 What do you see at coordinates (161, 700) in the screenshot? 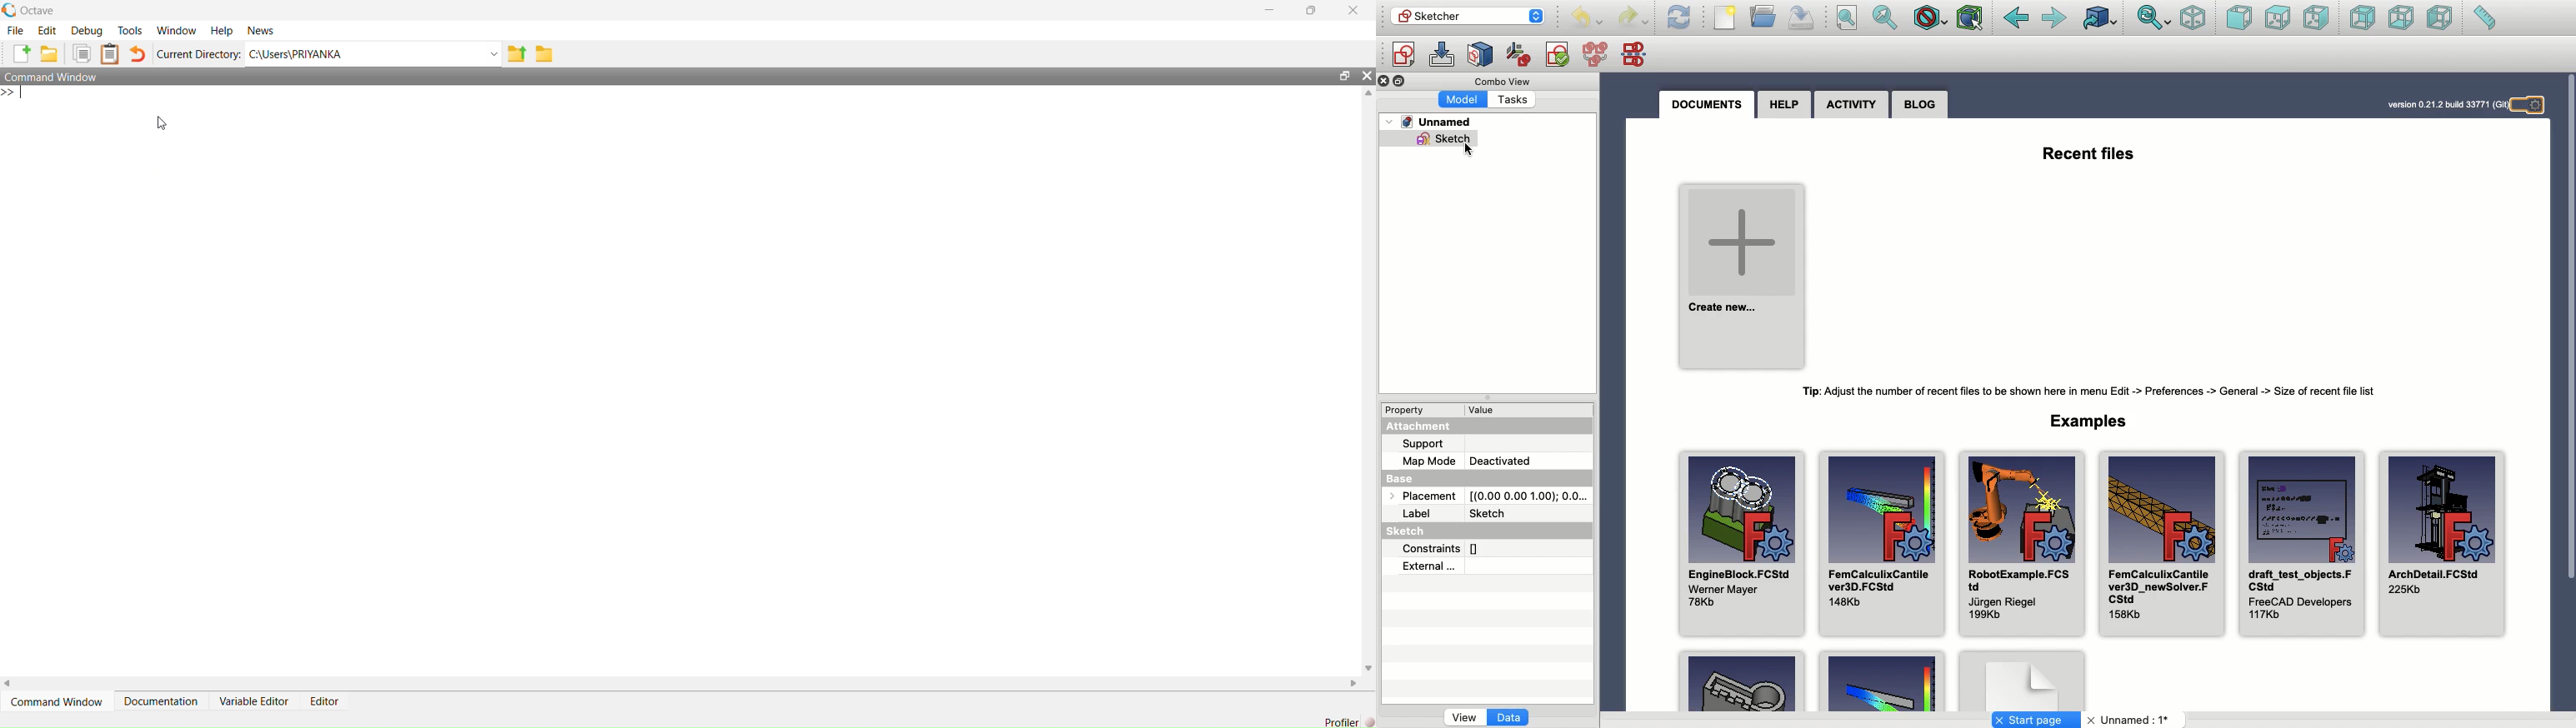
I see `Documentation` at bounding box center [161, 700].